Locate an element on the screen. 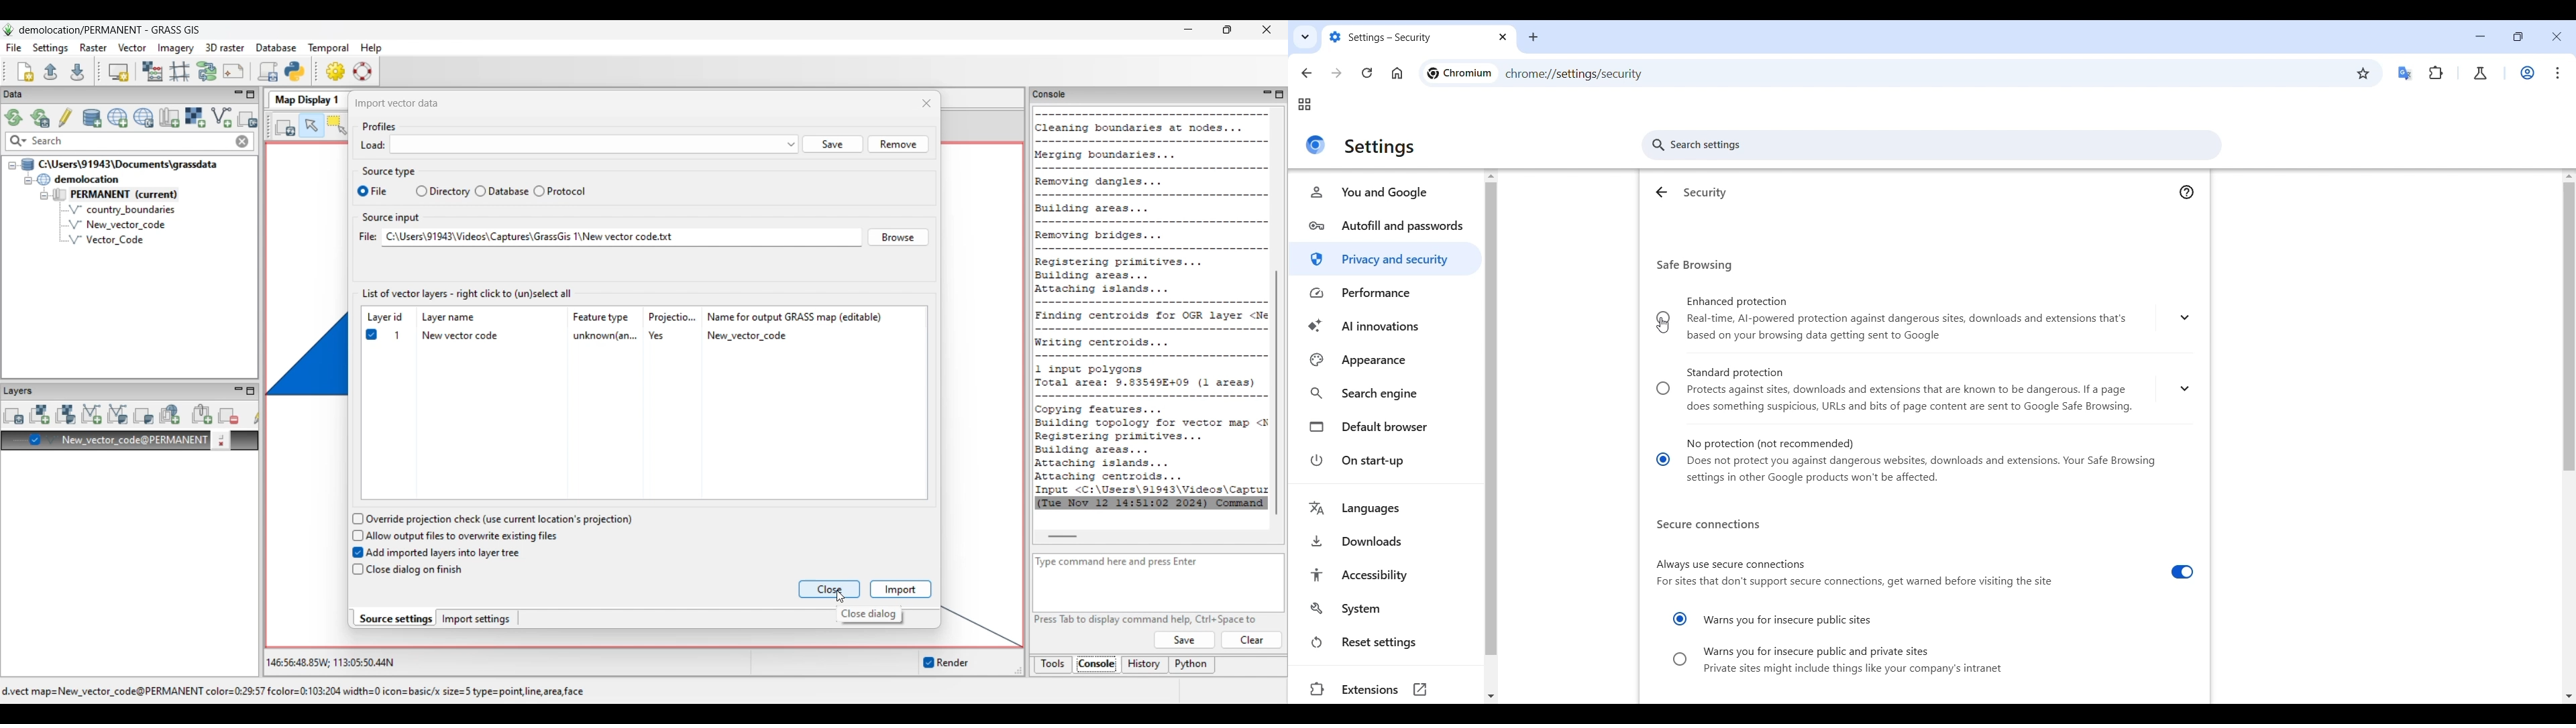  Go to Google Chrome help is located at coordinates (2187, 192).